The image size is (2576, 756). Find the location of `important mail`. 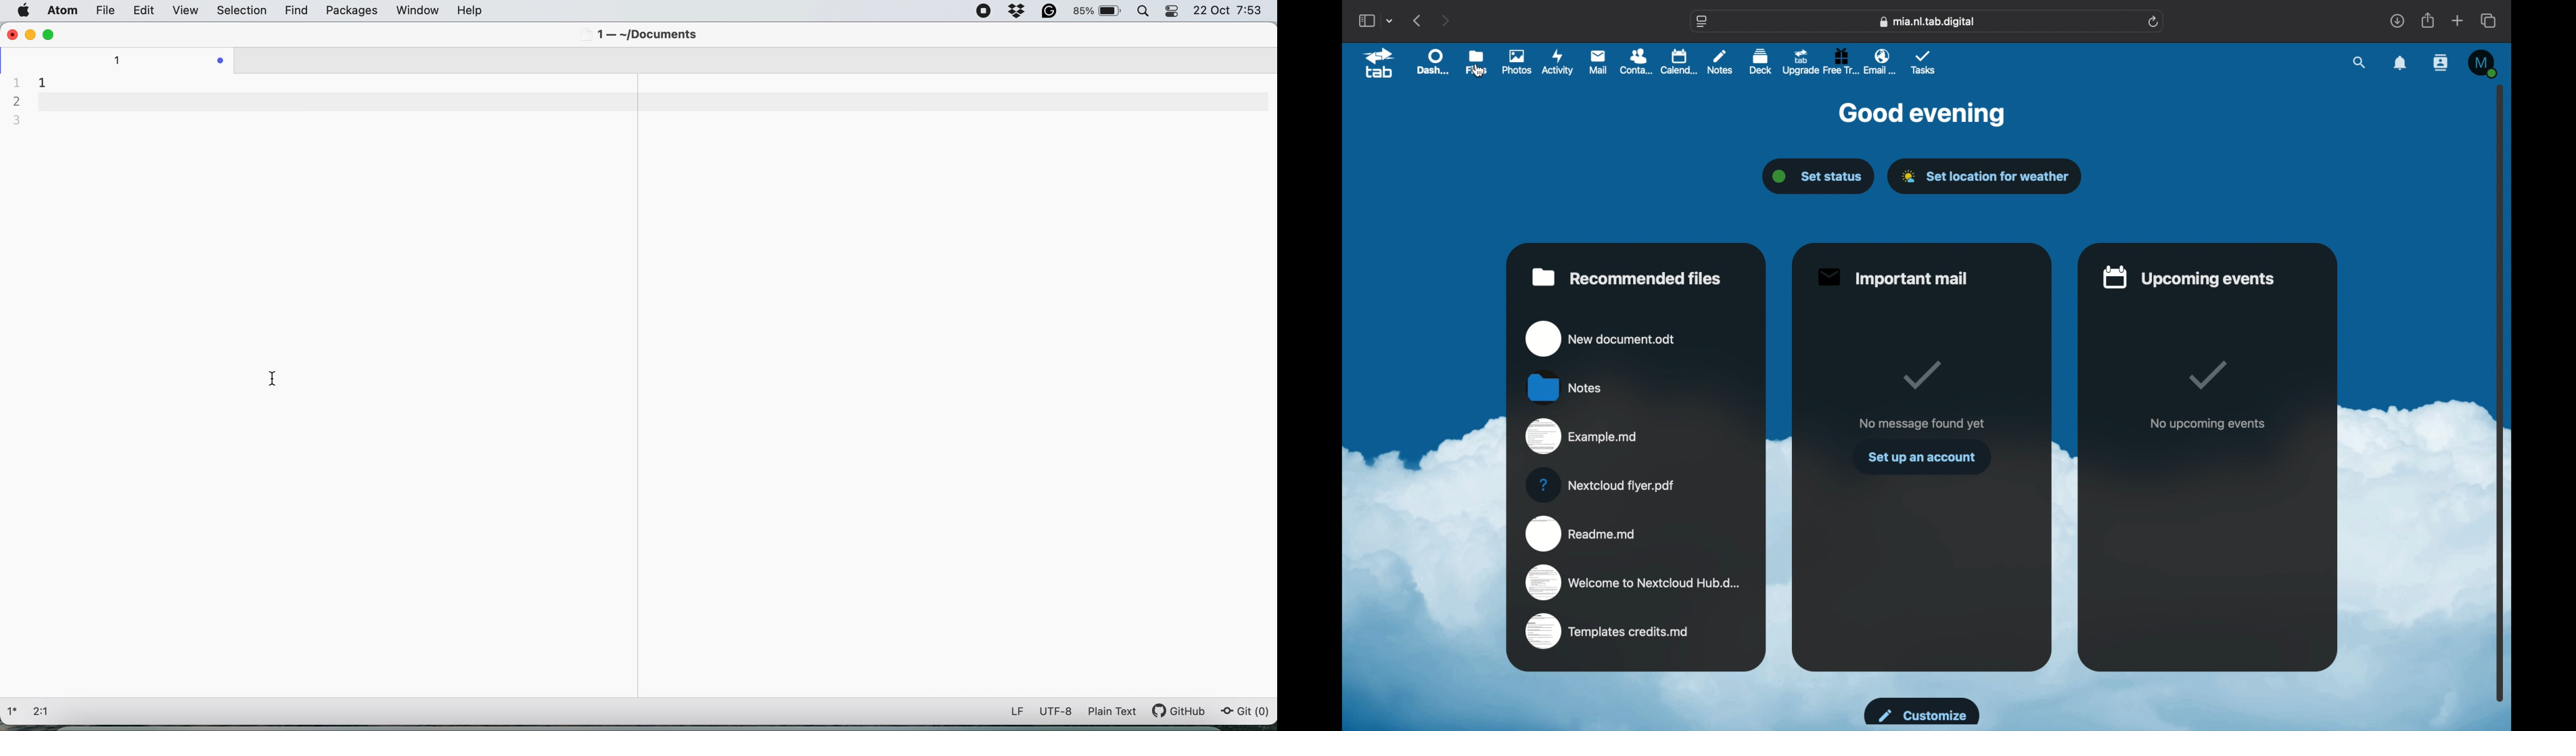

important mail is located at coordinates (1894, 277).